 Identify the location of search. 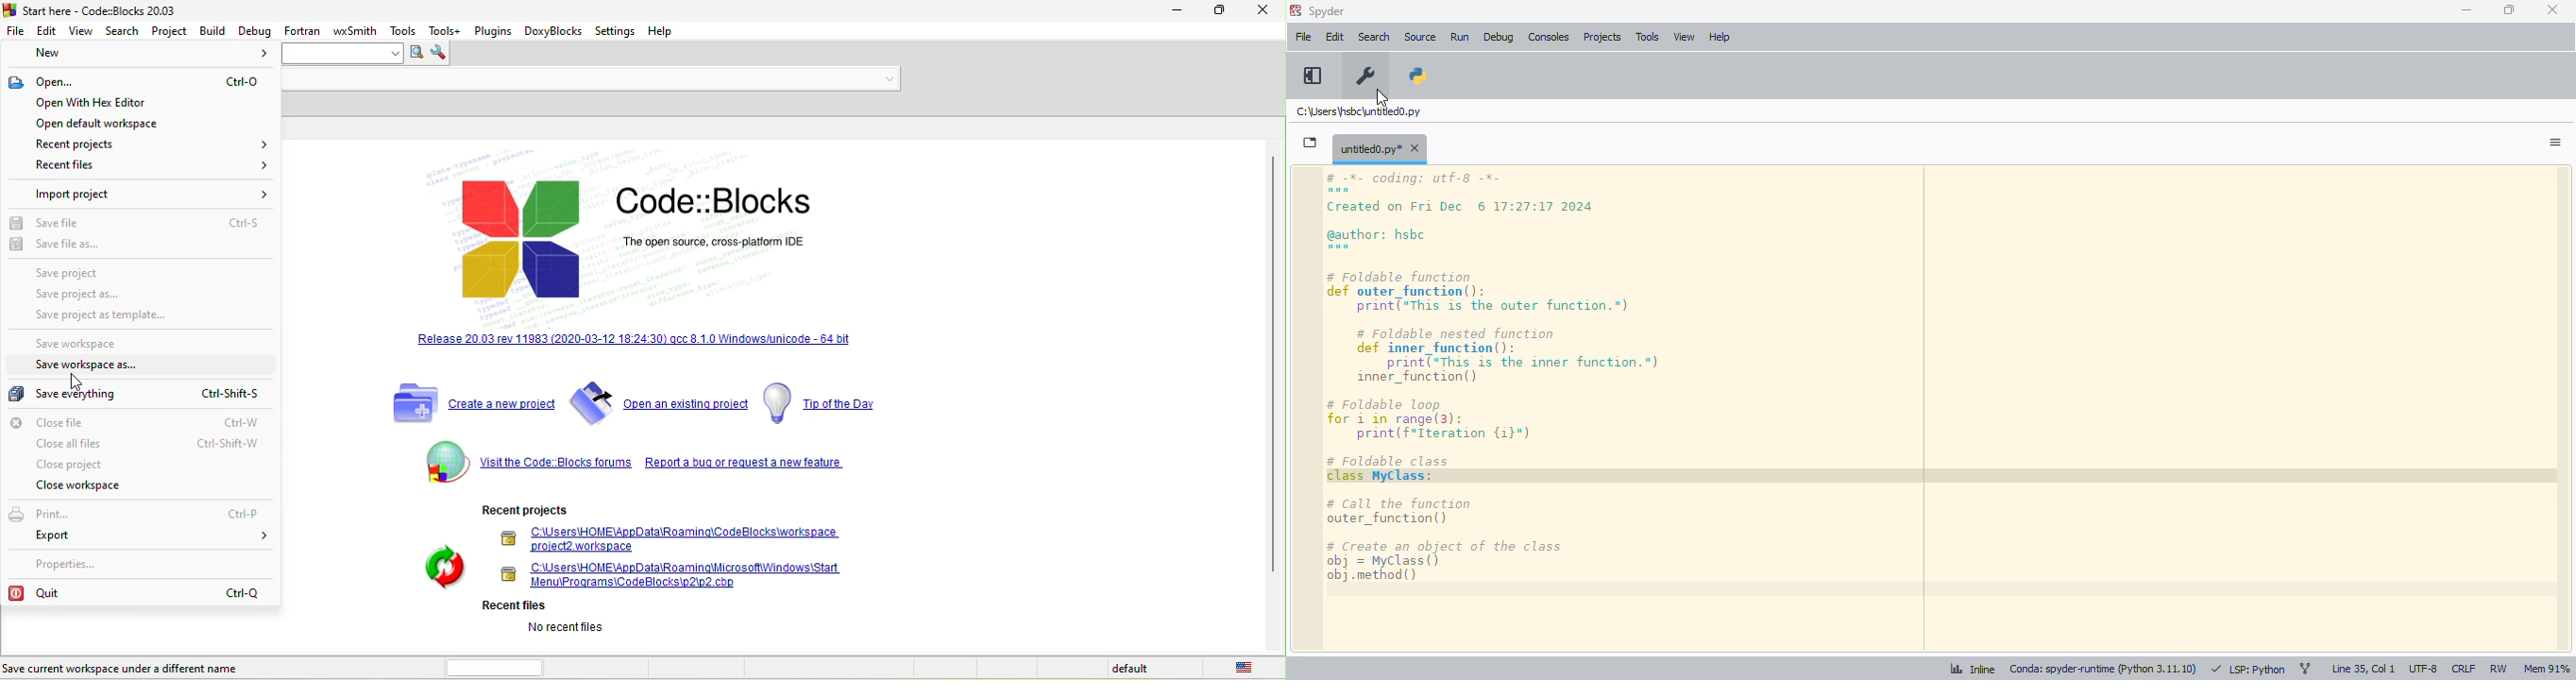
(125, 30).